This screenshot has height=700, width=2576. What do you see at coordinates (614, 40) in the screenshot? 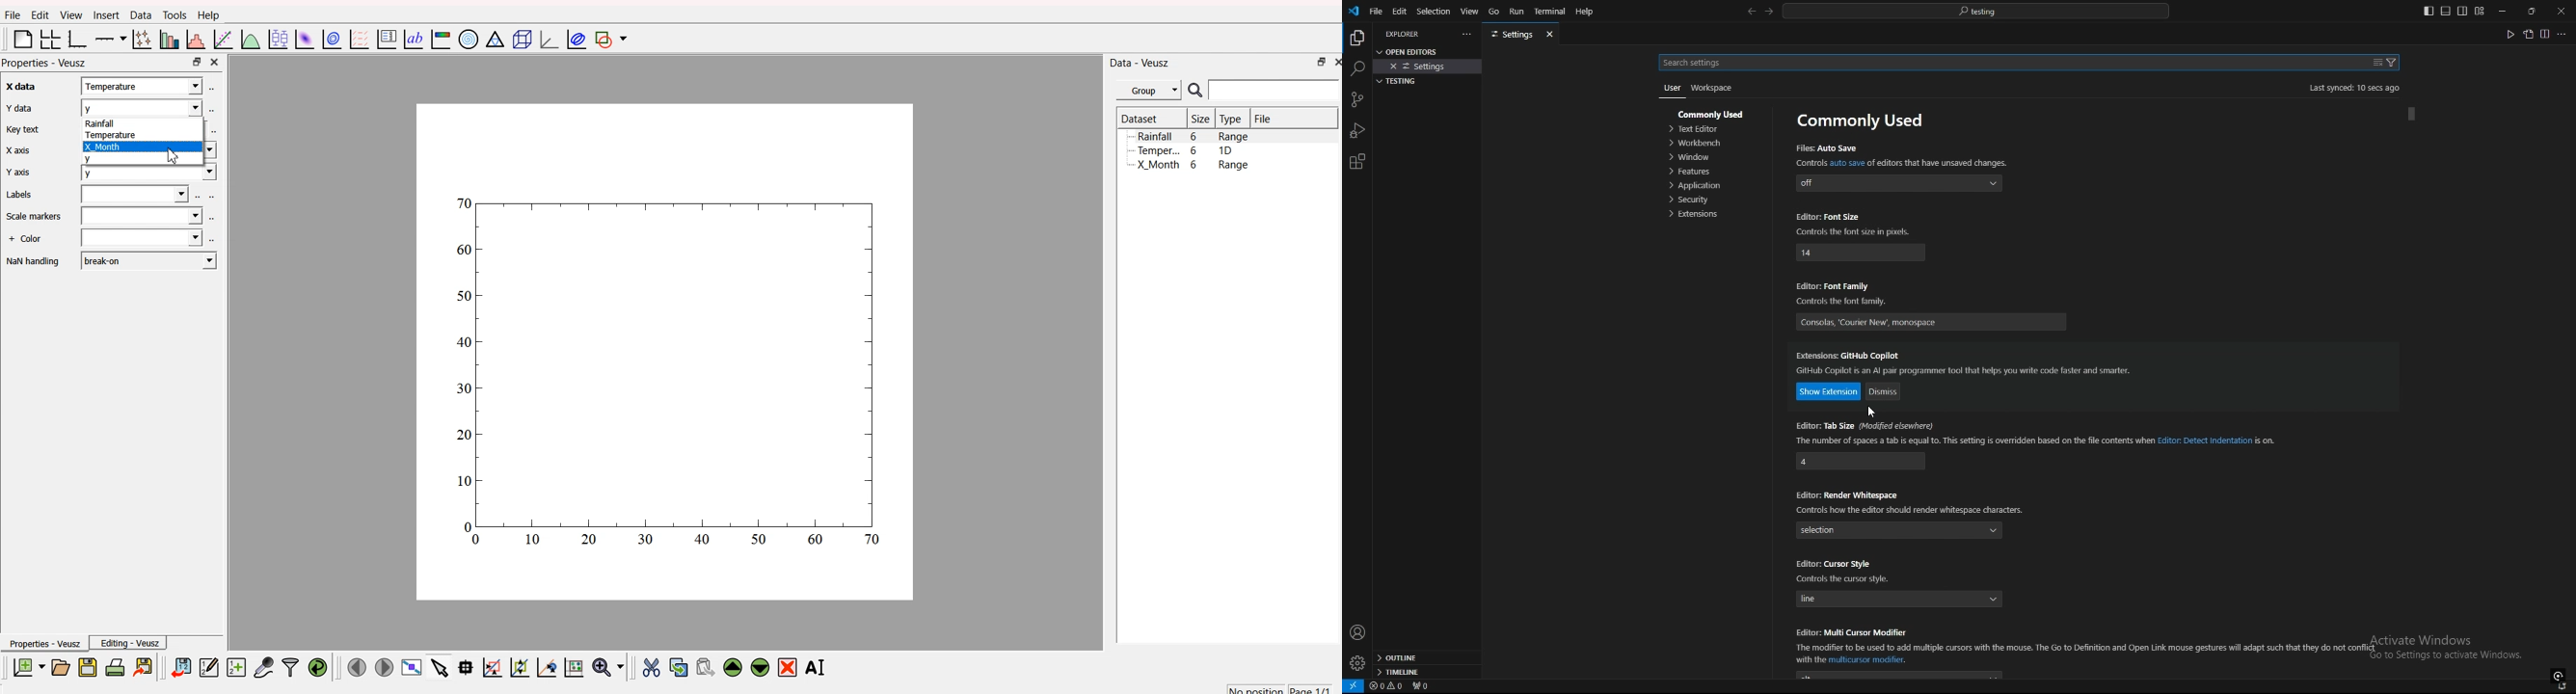
I see `add shape to plot` at bounding box center [614, 40].